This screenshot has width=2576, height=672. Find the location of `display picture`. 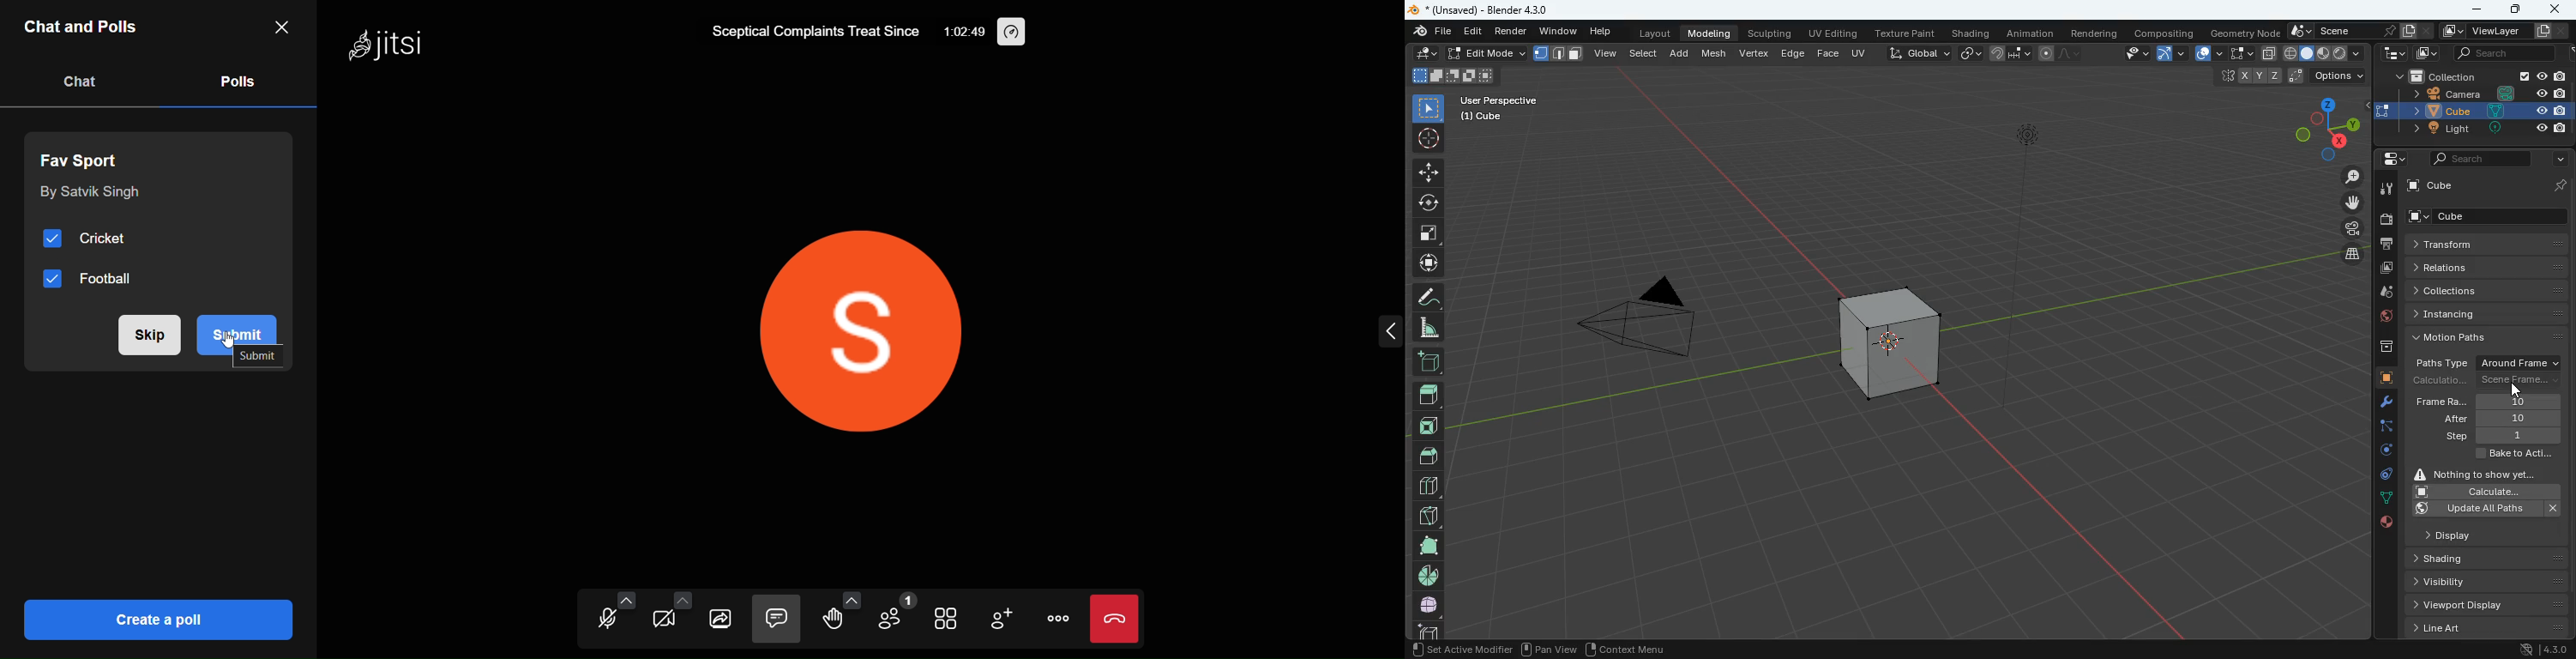

display picture is located at coordinates (872, 322).